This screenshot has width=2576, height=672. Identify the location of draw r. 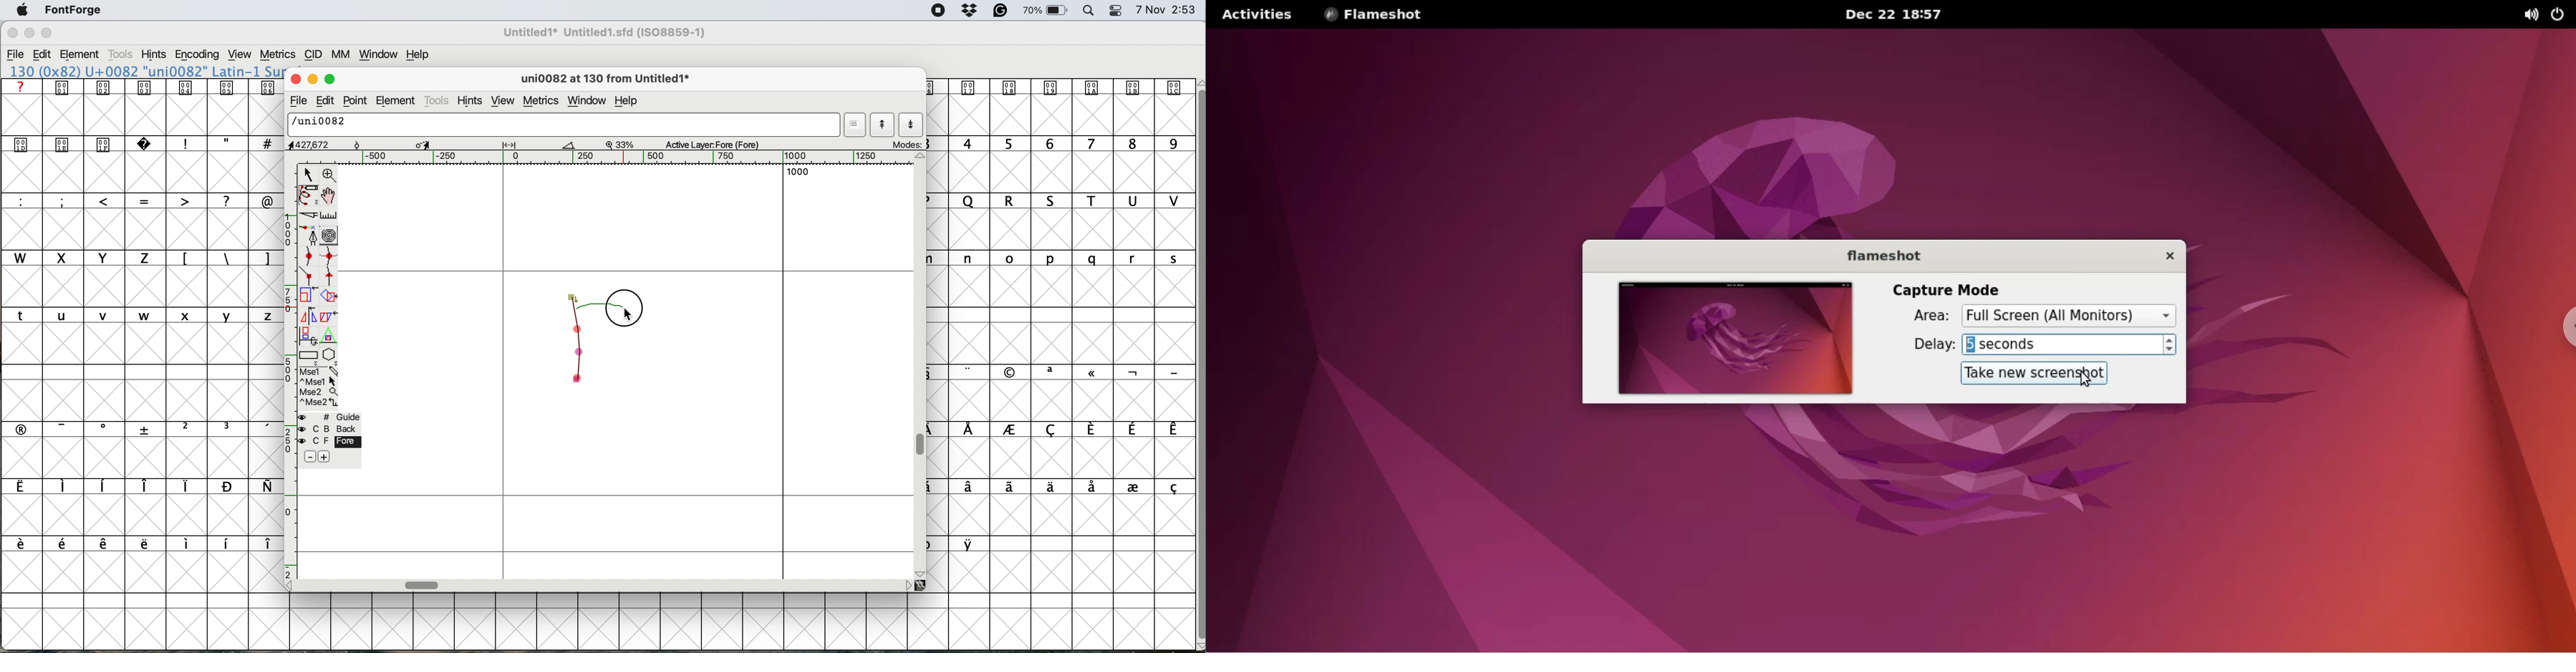
(588, 304).